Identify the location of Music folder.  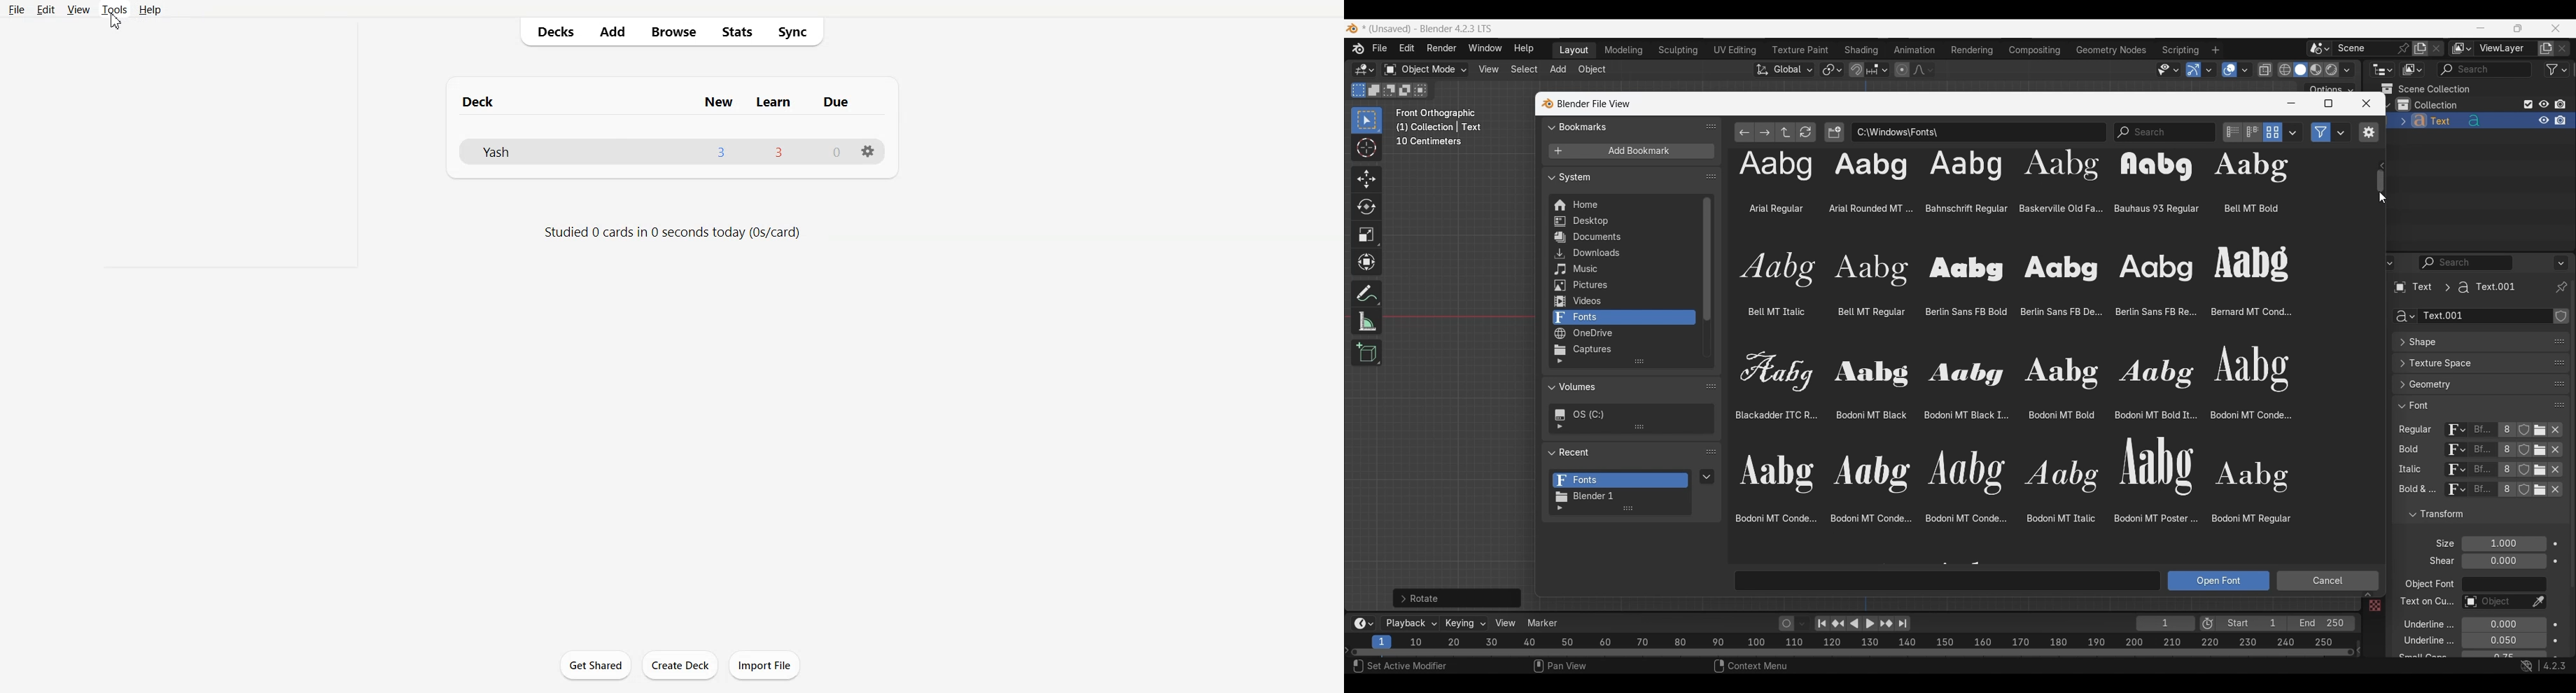
(1622, 270).